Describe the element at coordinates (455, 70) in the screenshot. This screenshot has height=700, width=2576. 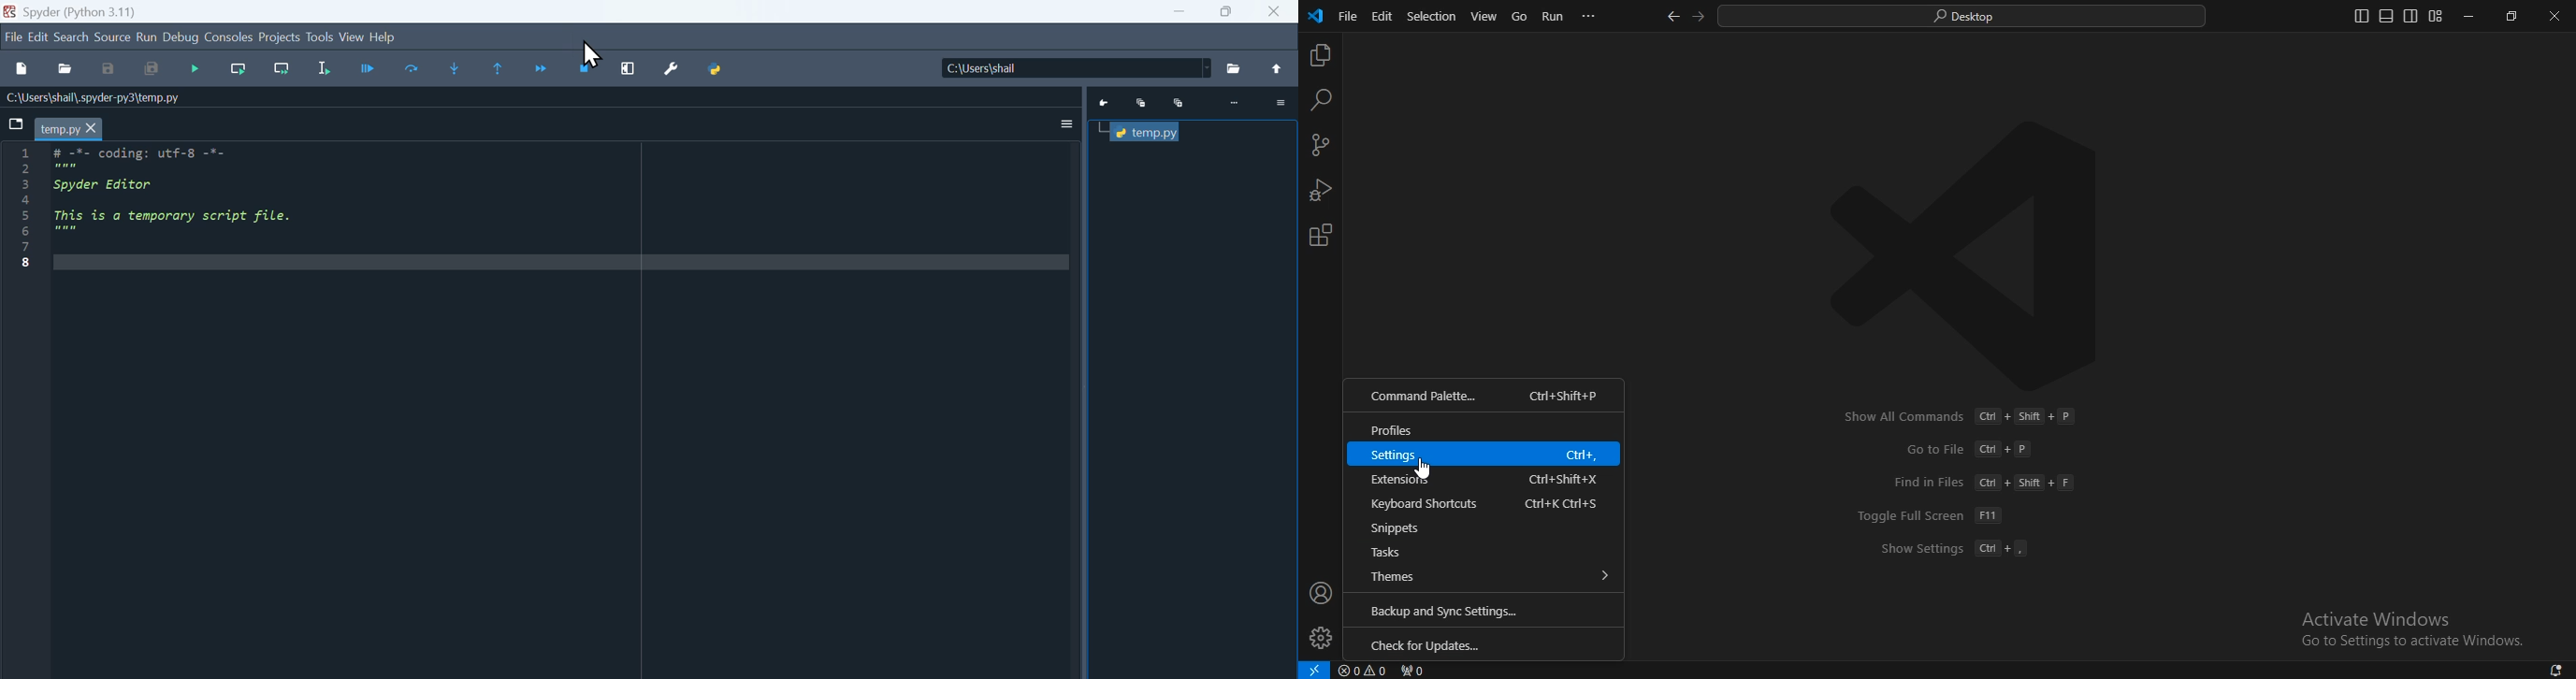
I see `Step into function or method` at that location.